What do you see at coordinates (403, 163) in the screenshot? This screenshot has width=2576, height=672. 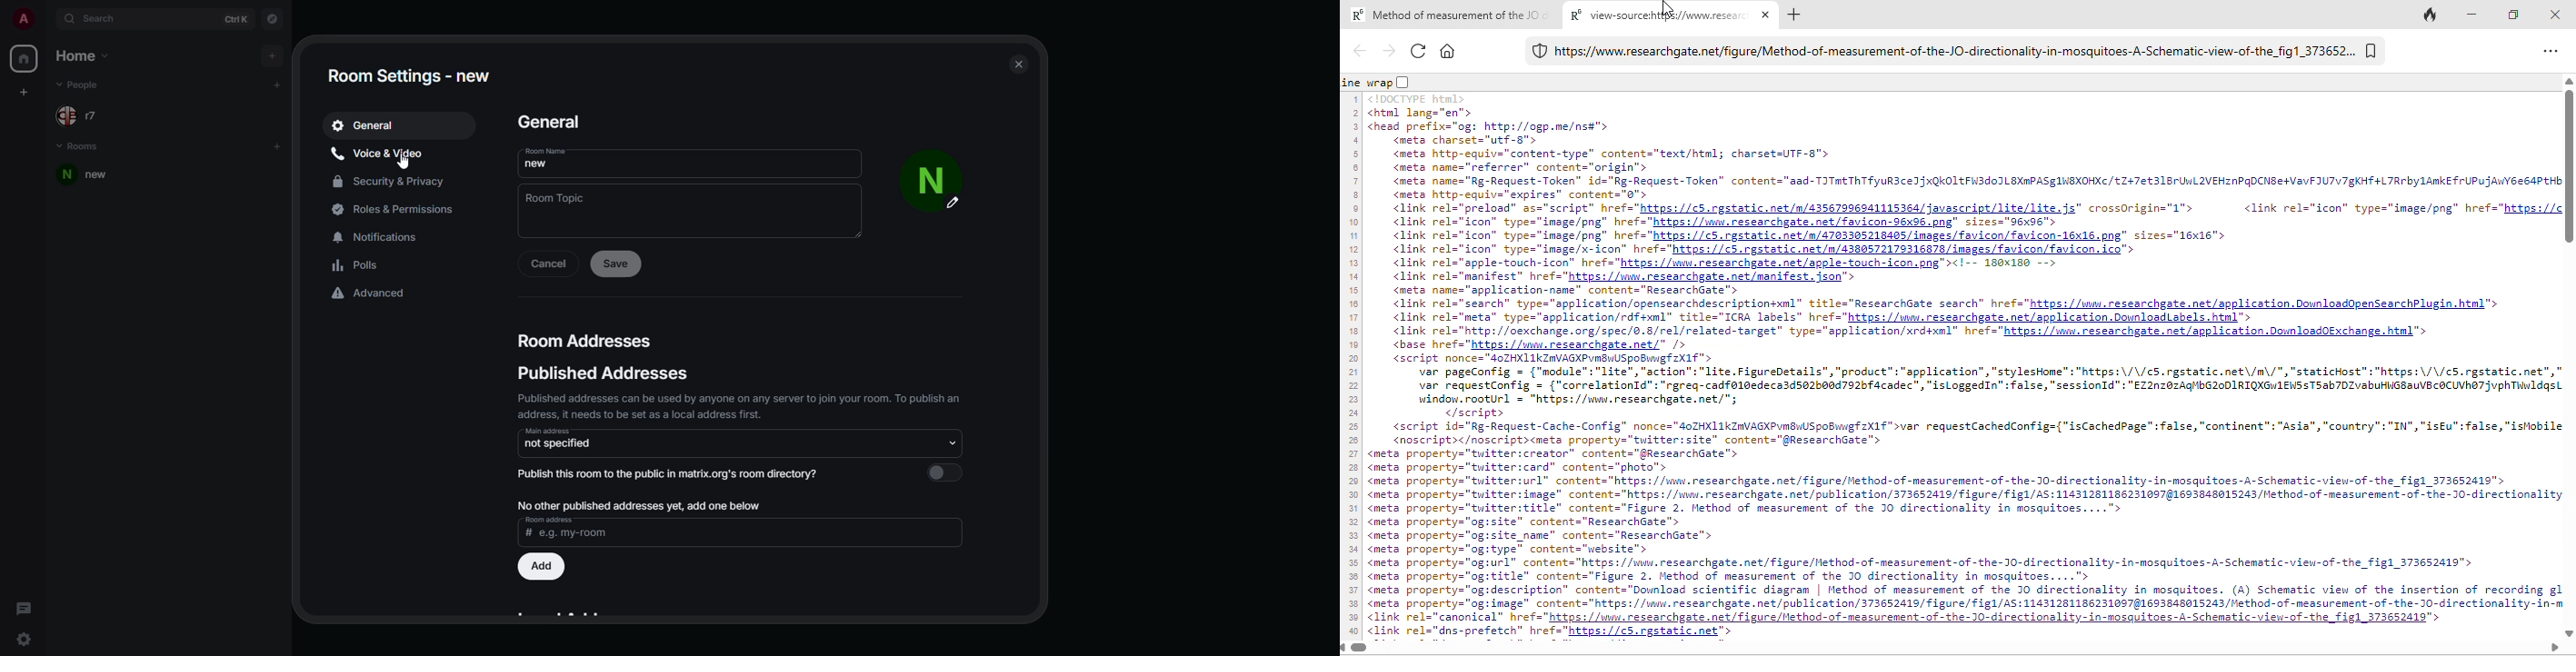 I see `cursor` at bounding box center [403, 163].